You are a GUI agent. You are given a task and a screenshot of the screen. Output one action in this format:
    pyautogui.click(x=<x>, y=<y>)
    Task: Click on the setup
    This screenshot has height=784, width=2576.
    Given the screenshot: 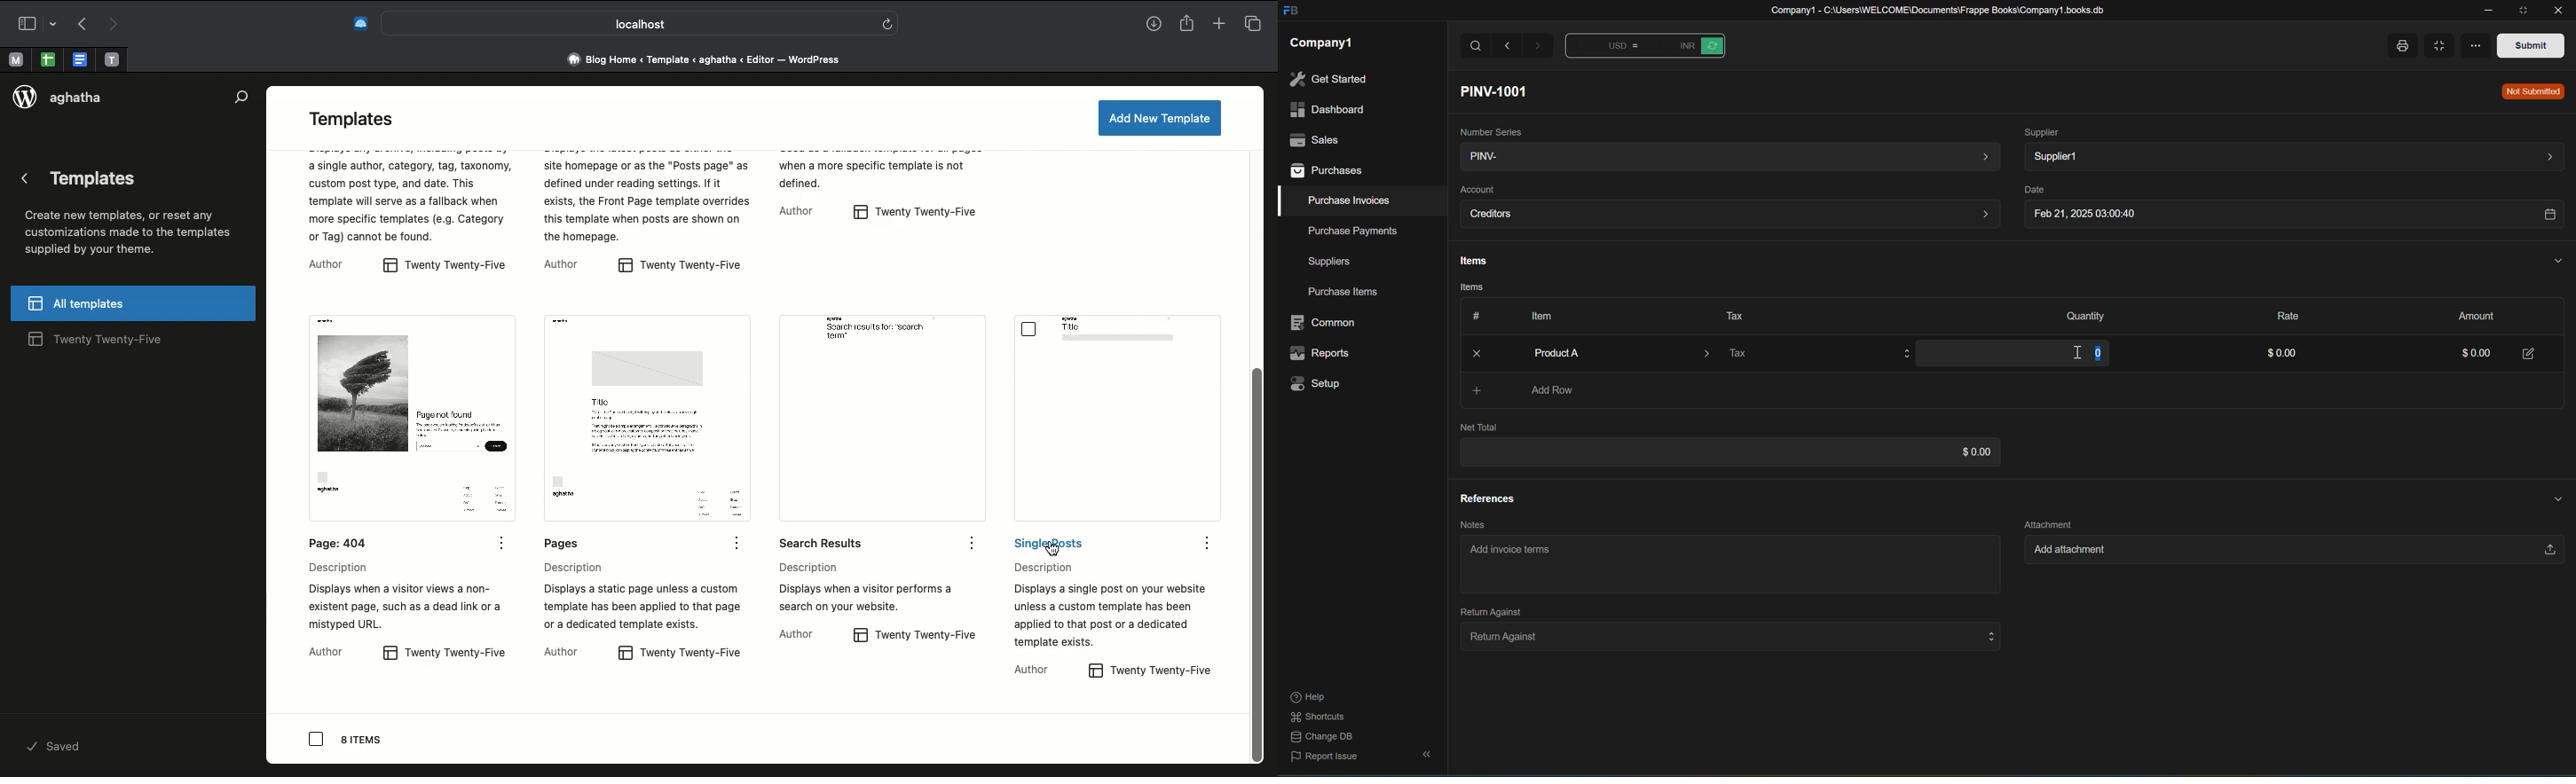 What is the action you would take?
    pyautogui.click(x=1319, y=383)
    